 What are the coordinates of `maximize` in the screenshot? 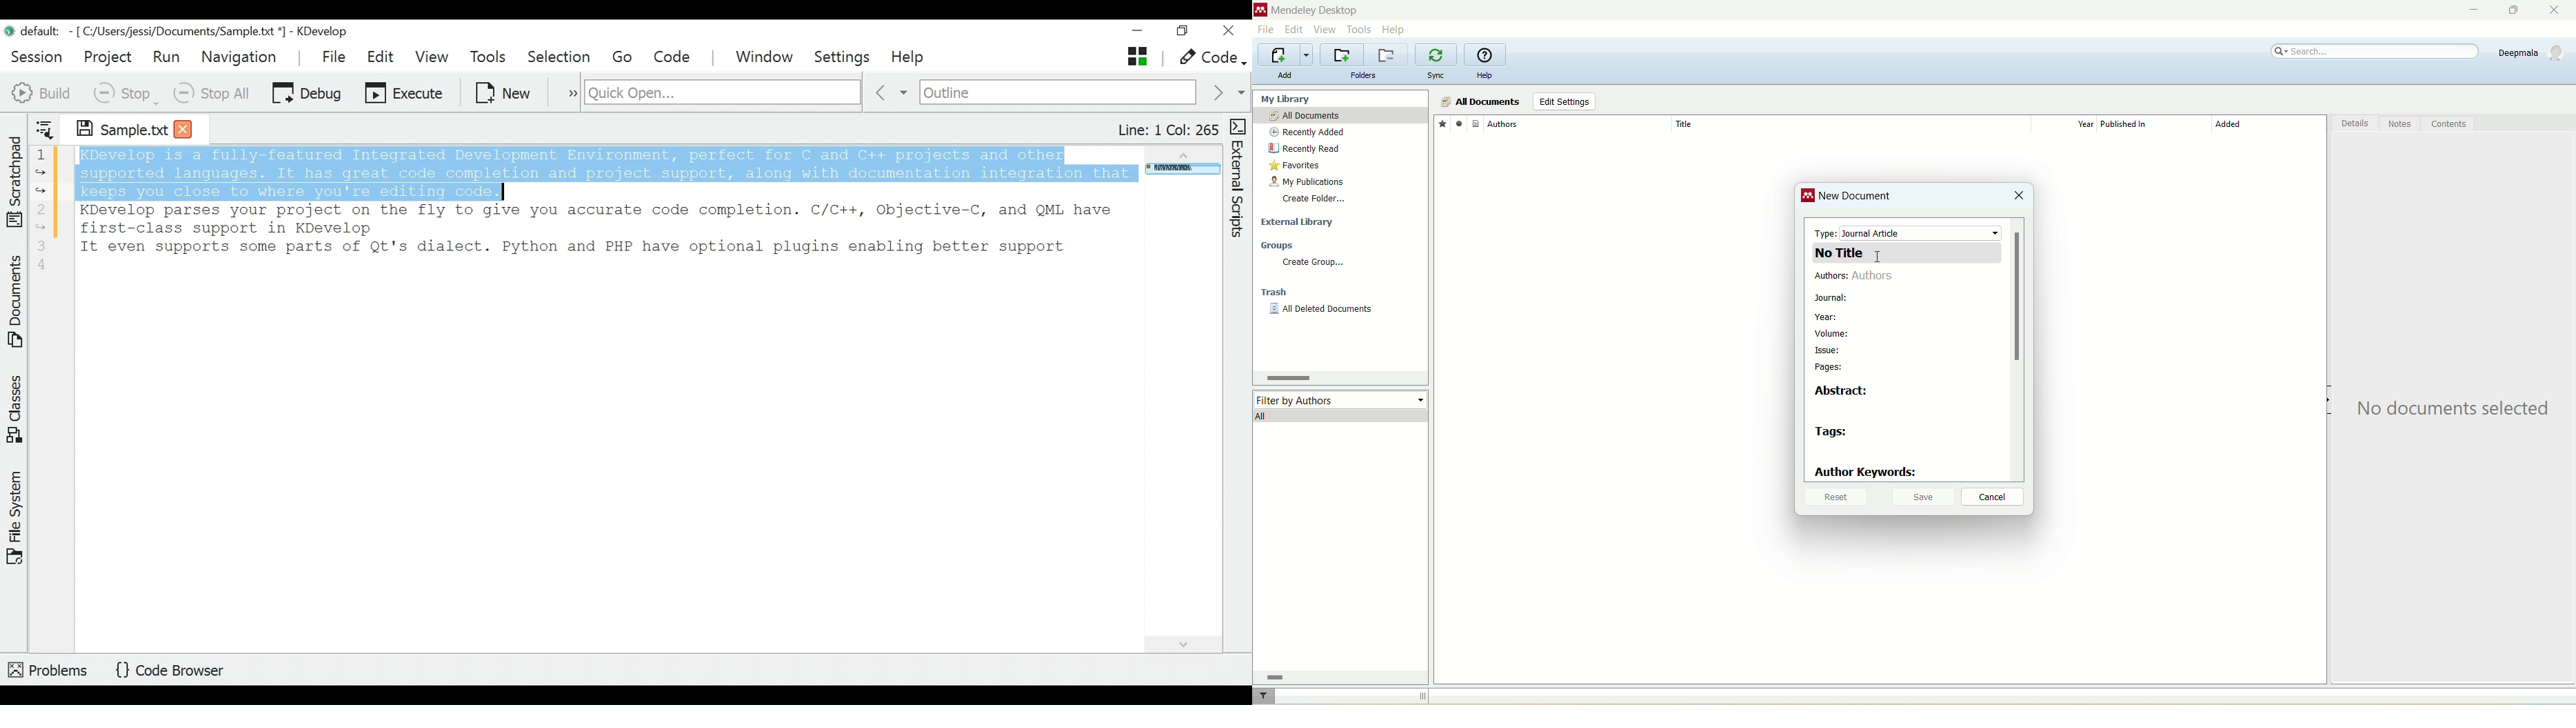 It's located at (2510, 10).